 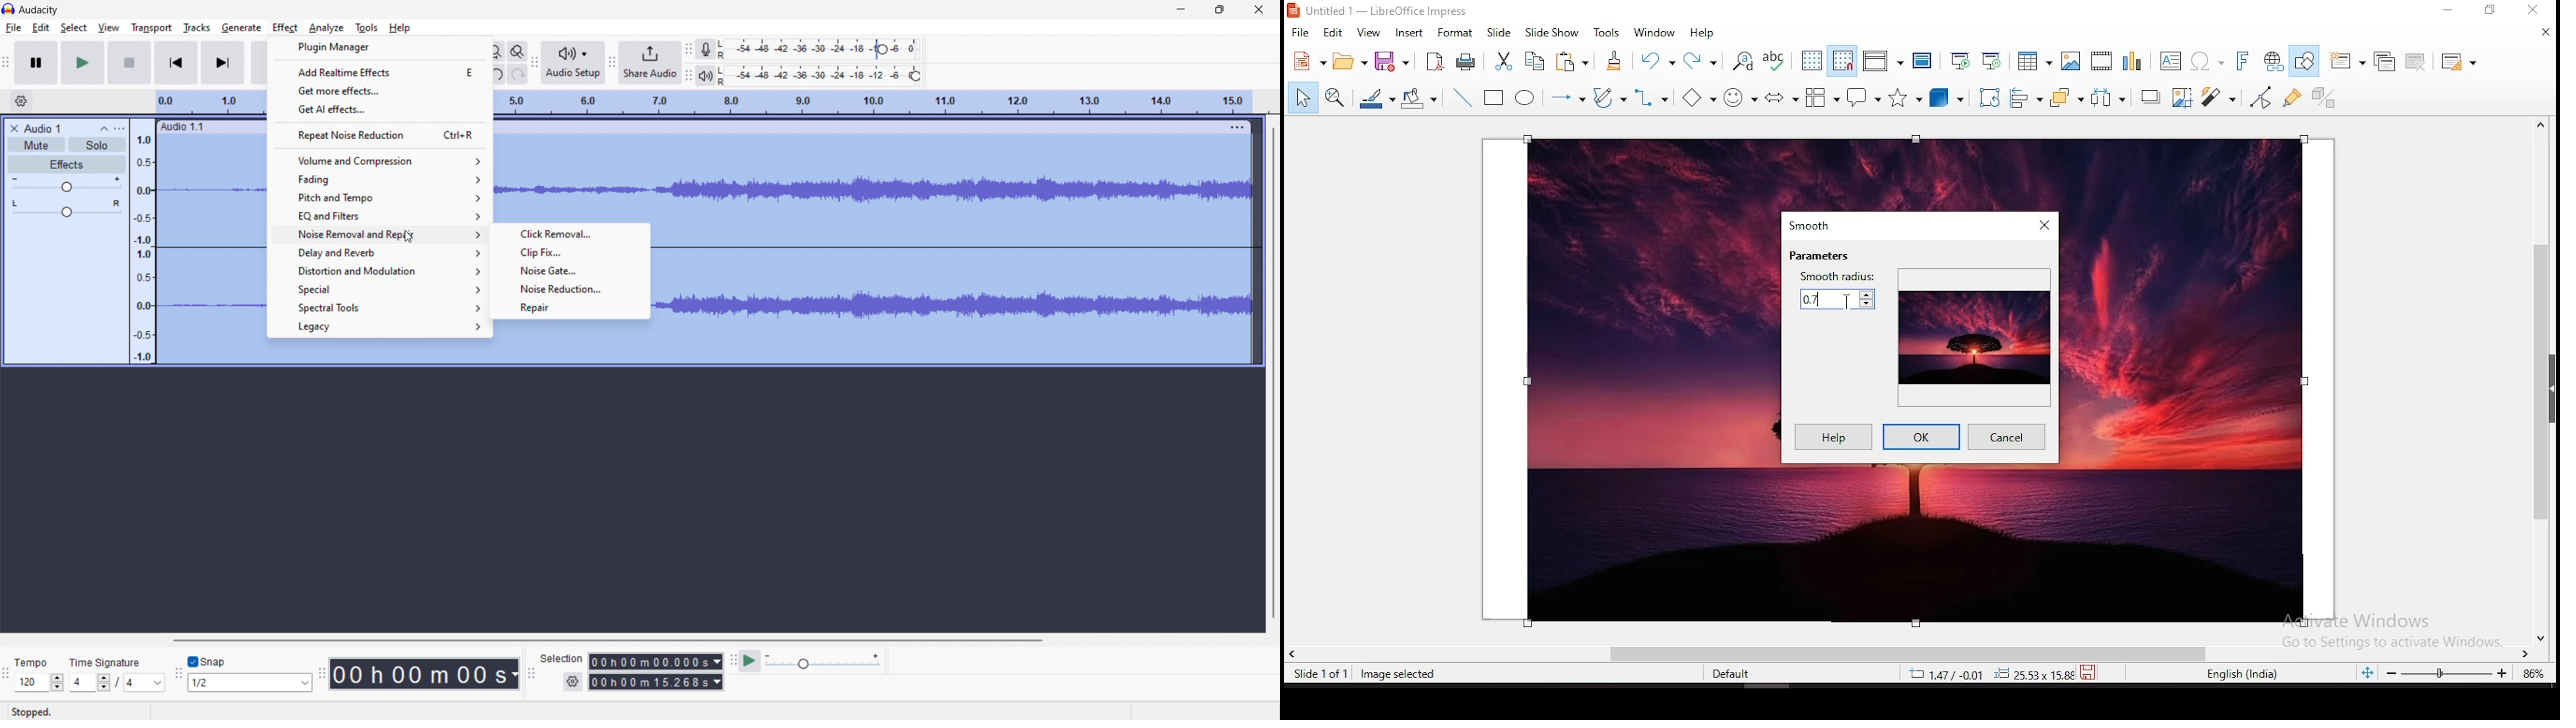 I want to click on plugin manager , so click(x=380, y=47).